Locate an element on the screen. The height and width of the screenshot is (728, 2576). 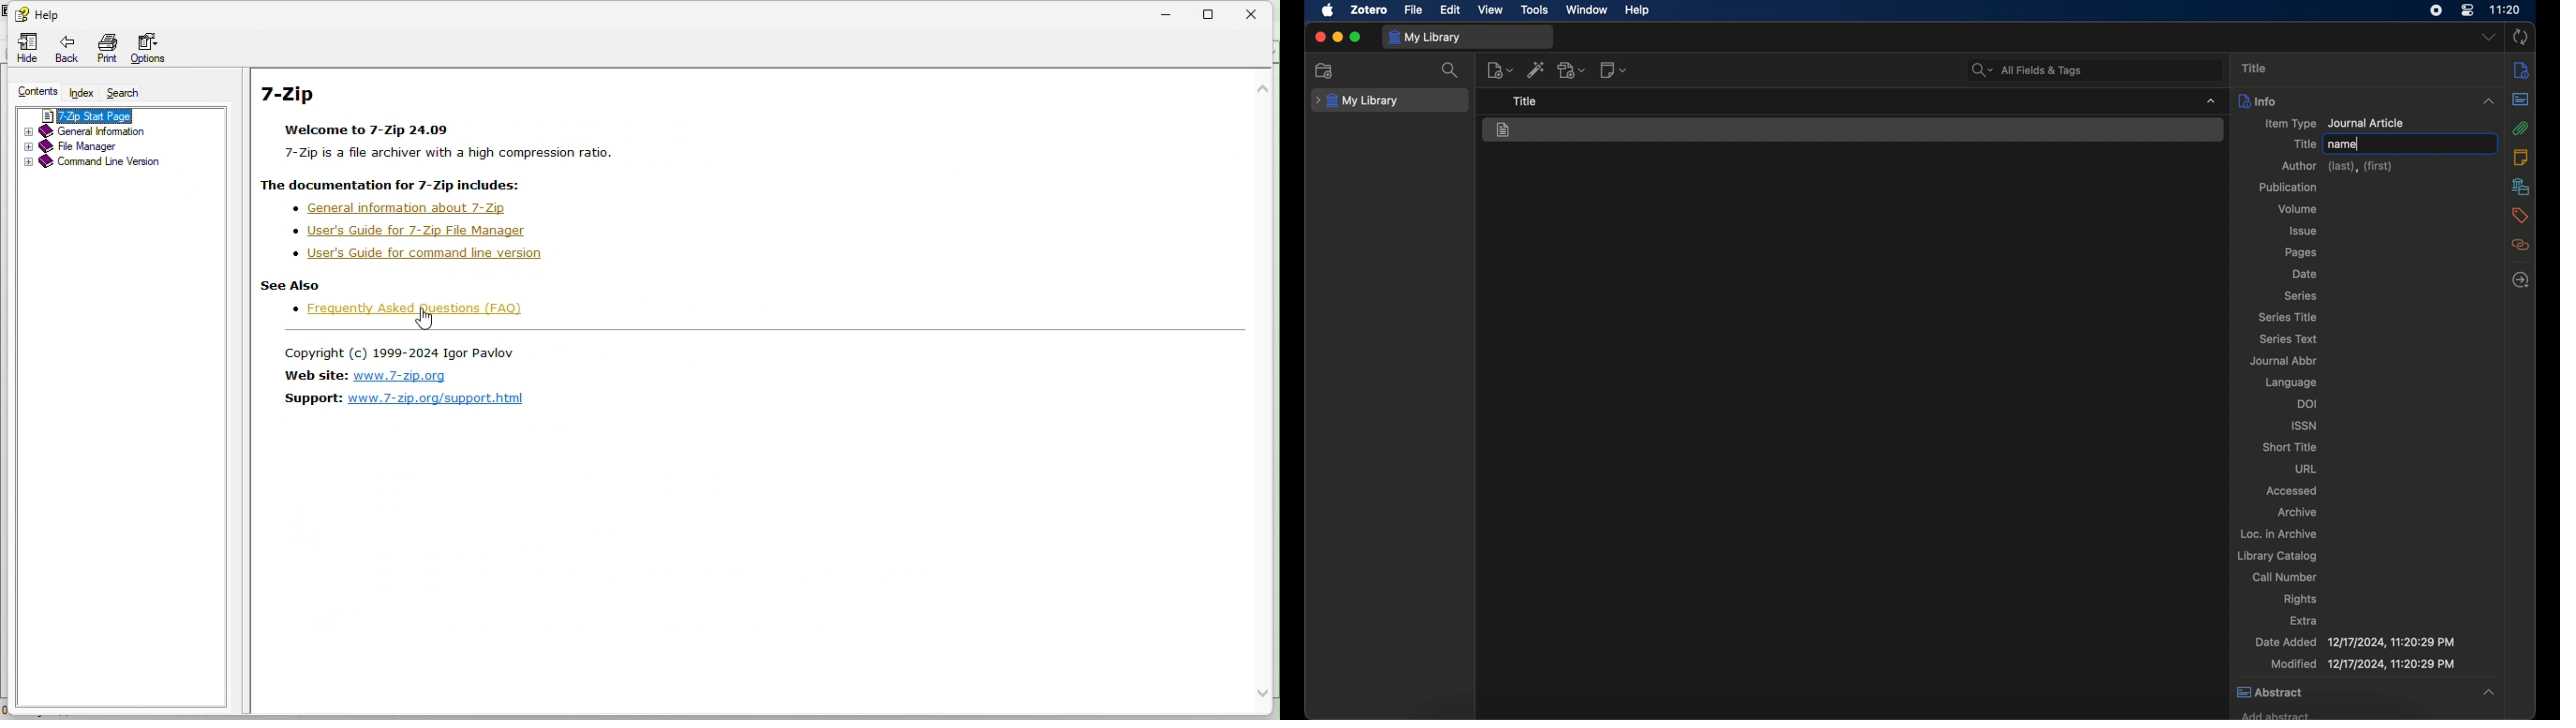
doi is located at coordinates (2308, 403).